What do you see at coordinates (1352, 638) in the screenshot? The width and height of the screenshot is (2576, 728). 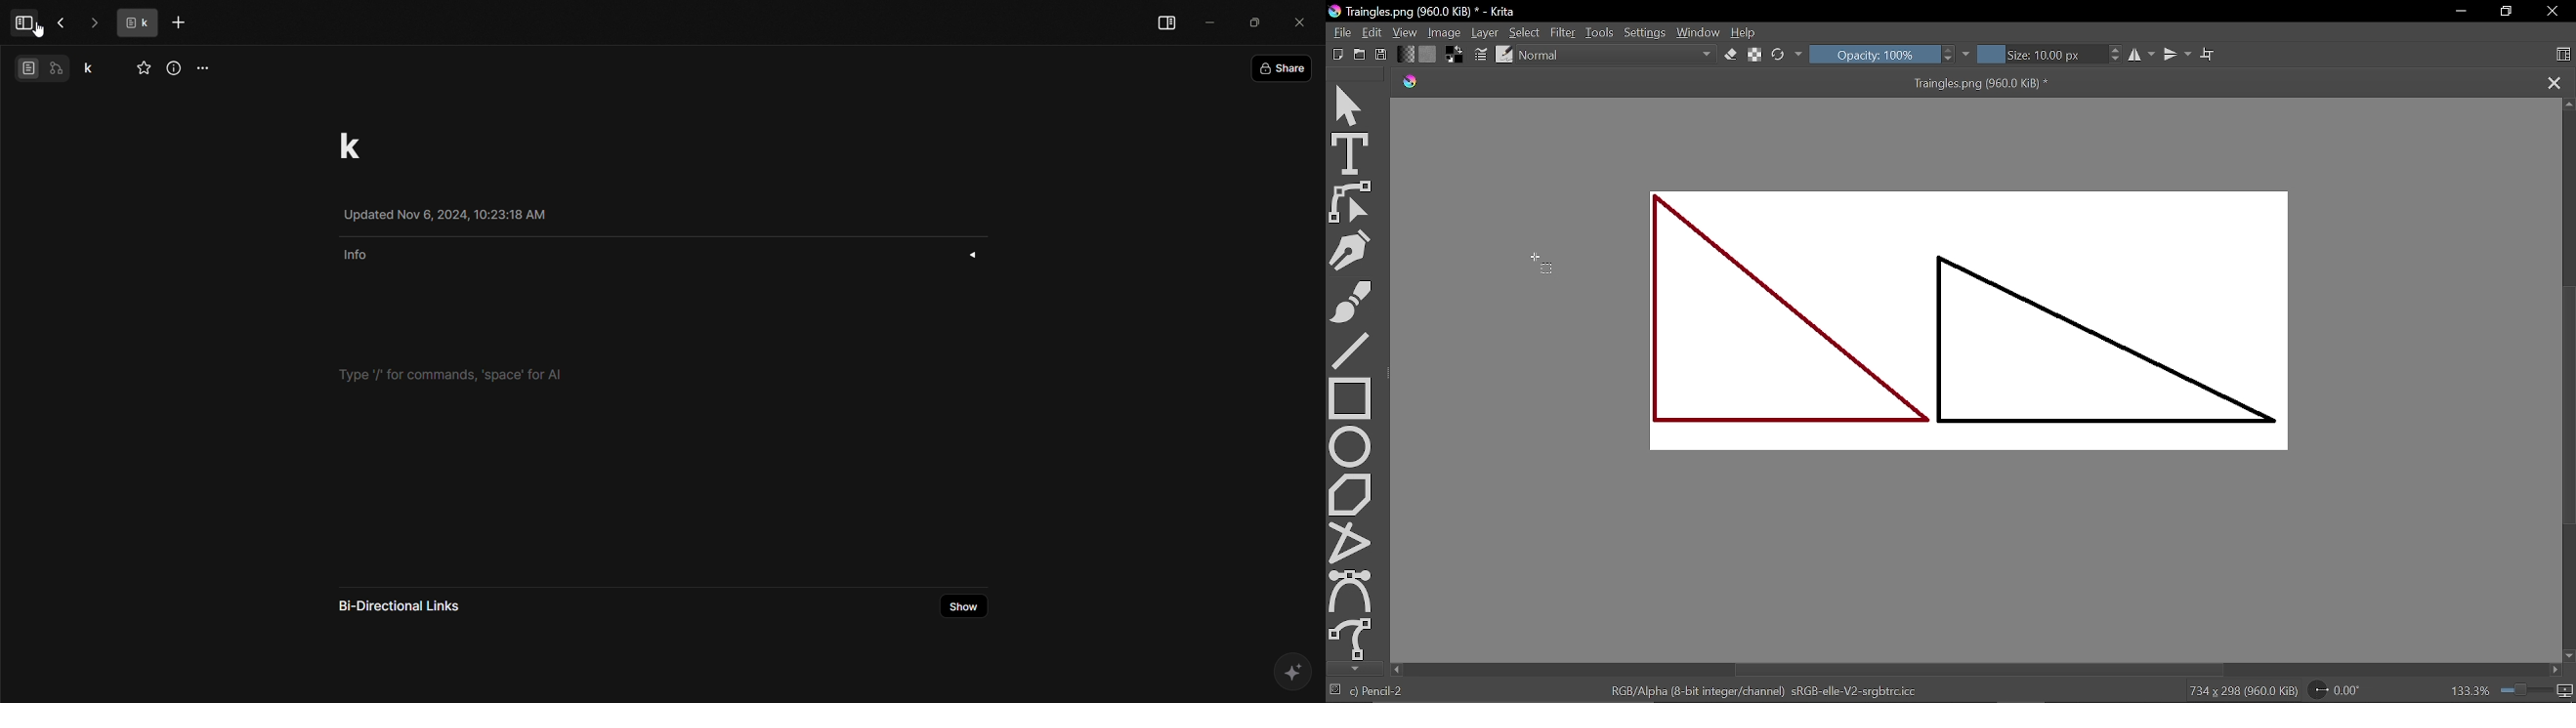 I see `Freehand path tool` at bounding box center [1352, 638].